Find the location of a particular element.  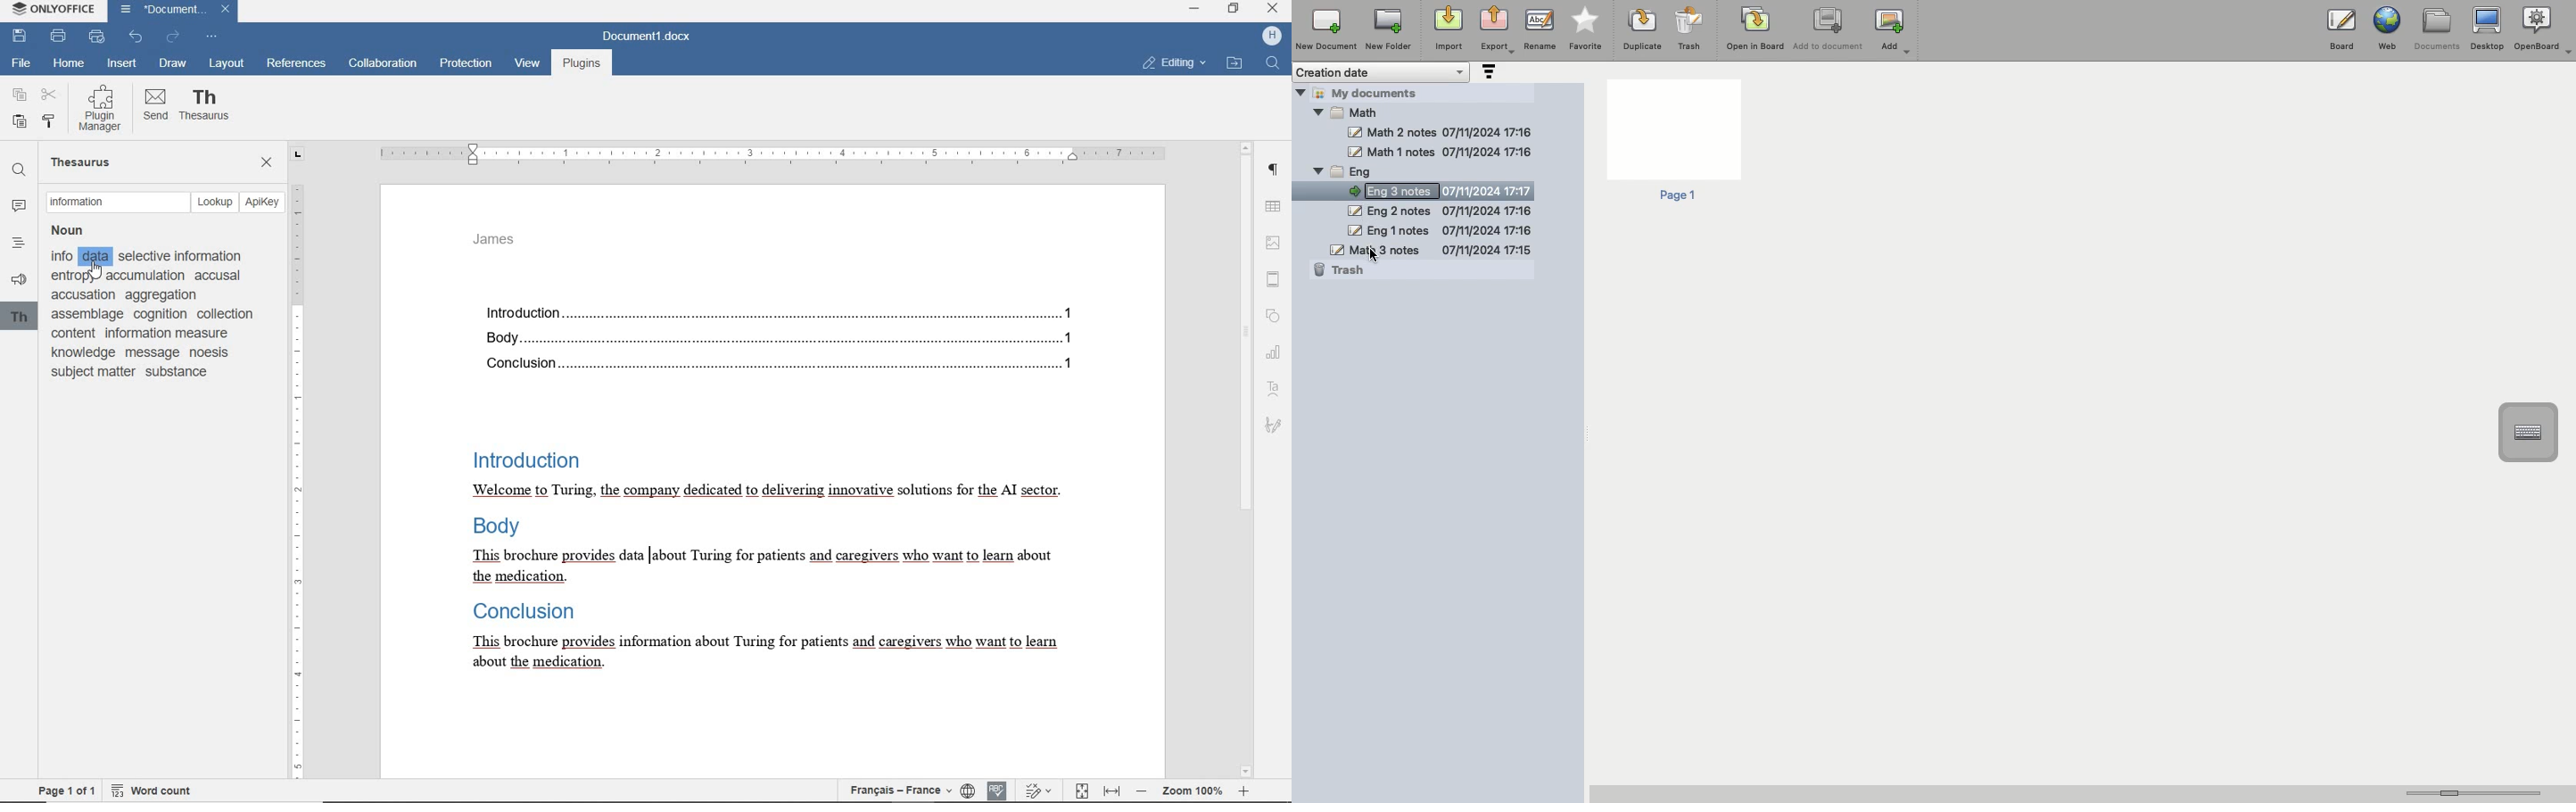

HOME is located at coordinates (67, 64).